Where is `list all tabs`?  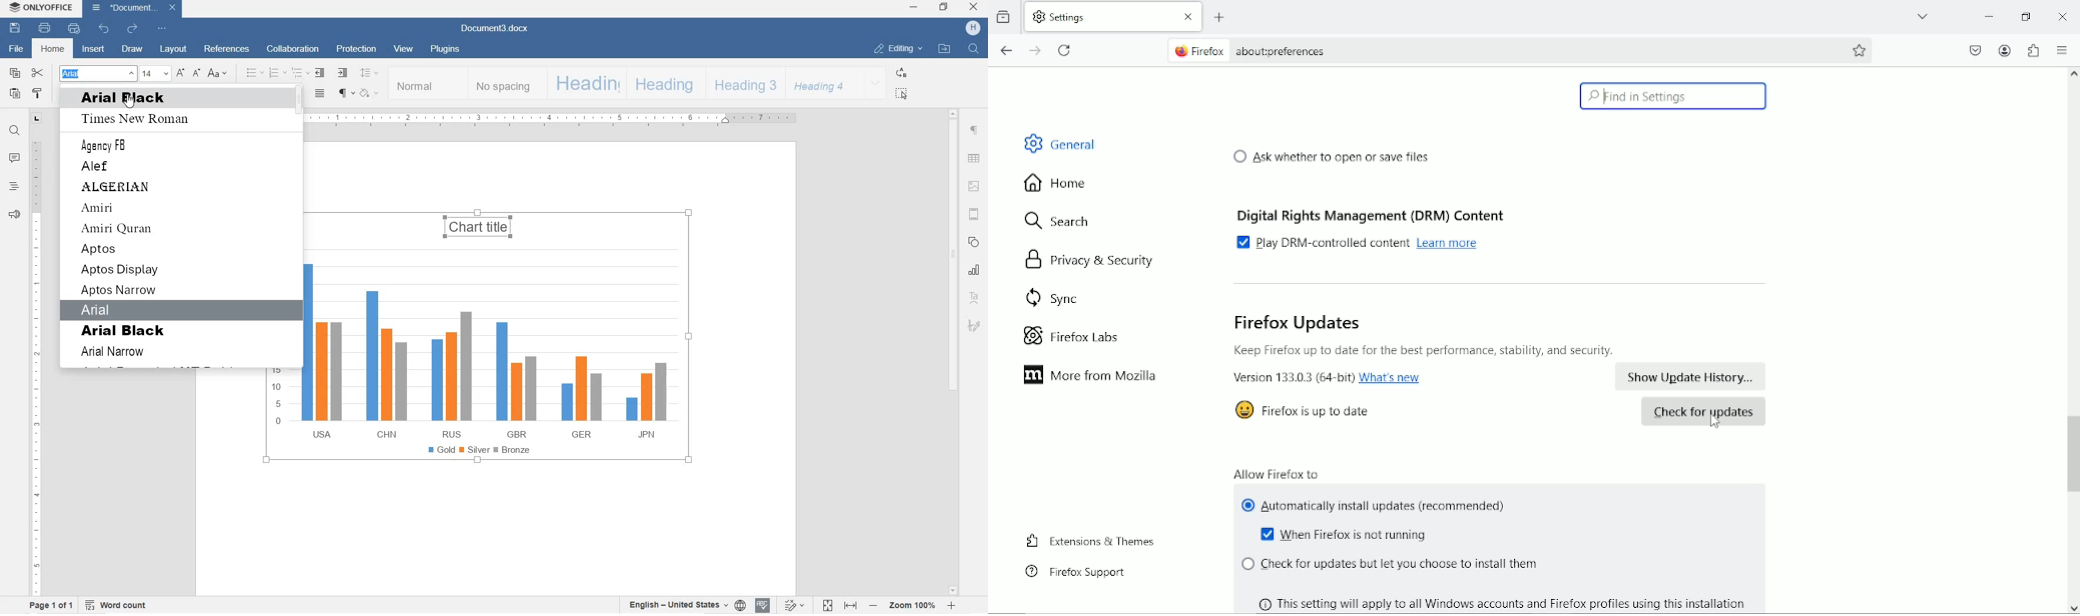
list all tabs is located at coordinates (1920, 16).